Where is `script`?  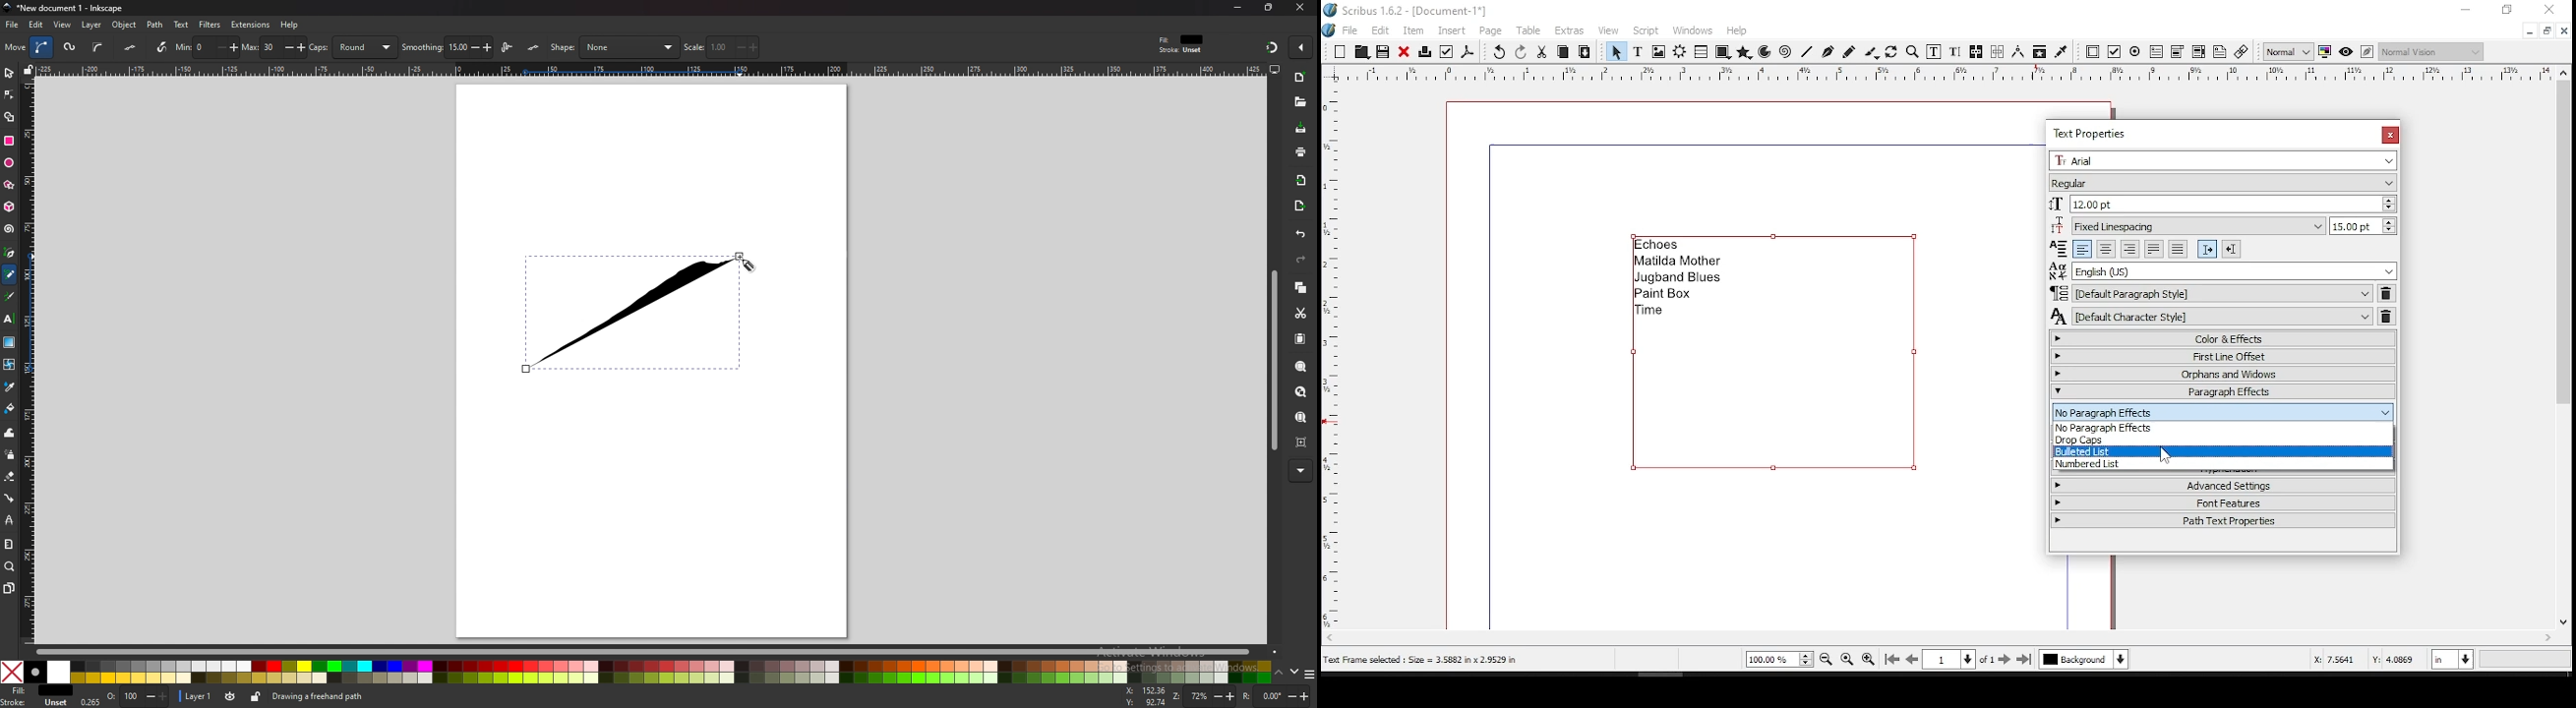
script is located at coordinates (1645, 32).